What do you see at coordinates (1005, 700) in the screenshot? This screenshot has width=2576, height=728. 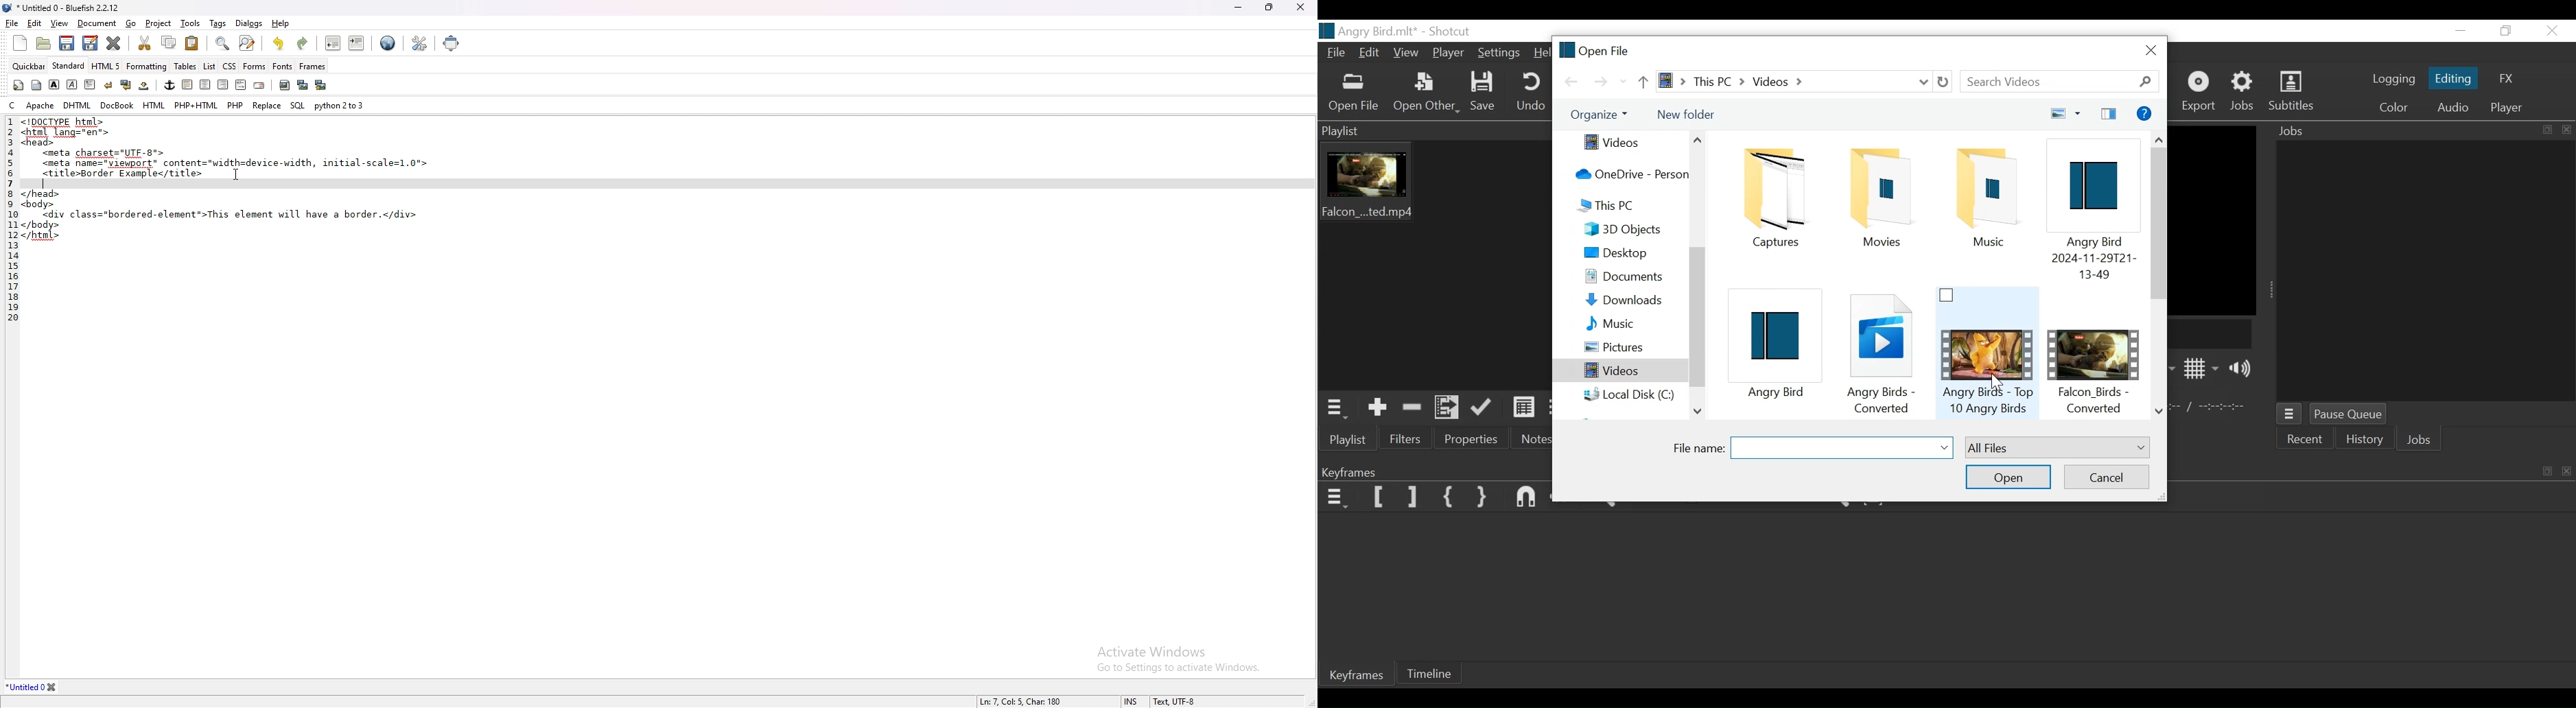 I see `Ln: 7, Col: 5, Char: 180` at bounding box center [1005, 700].